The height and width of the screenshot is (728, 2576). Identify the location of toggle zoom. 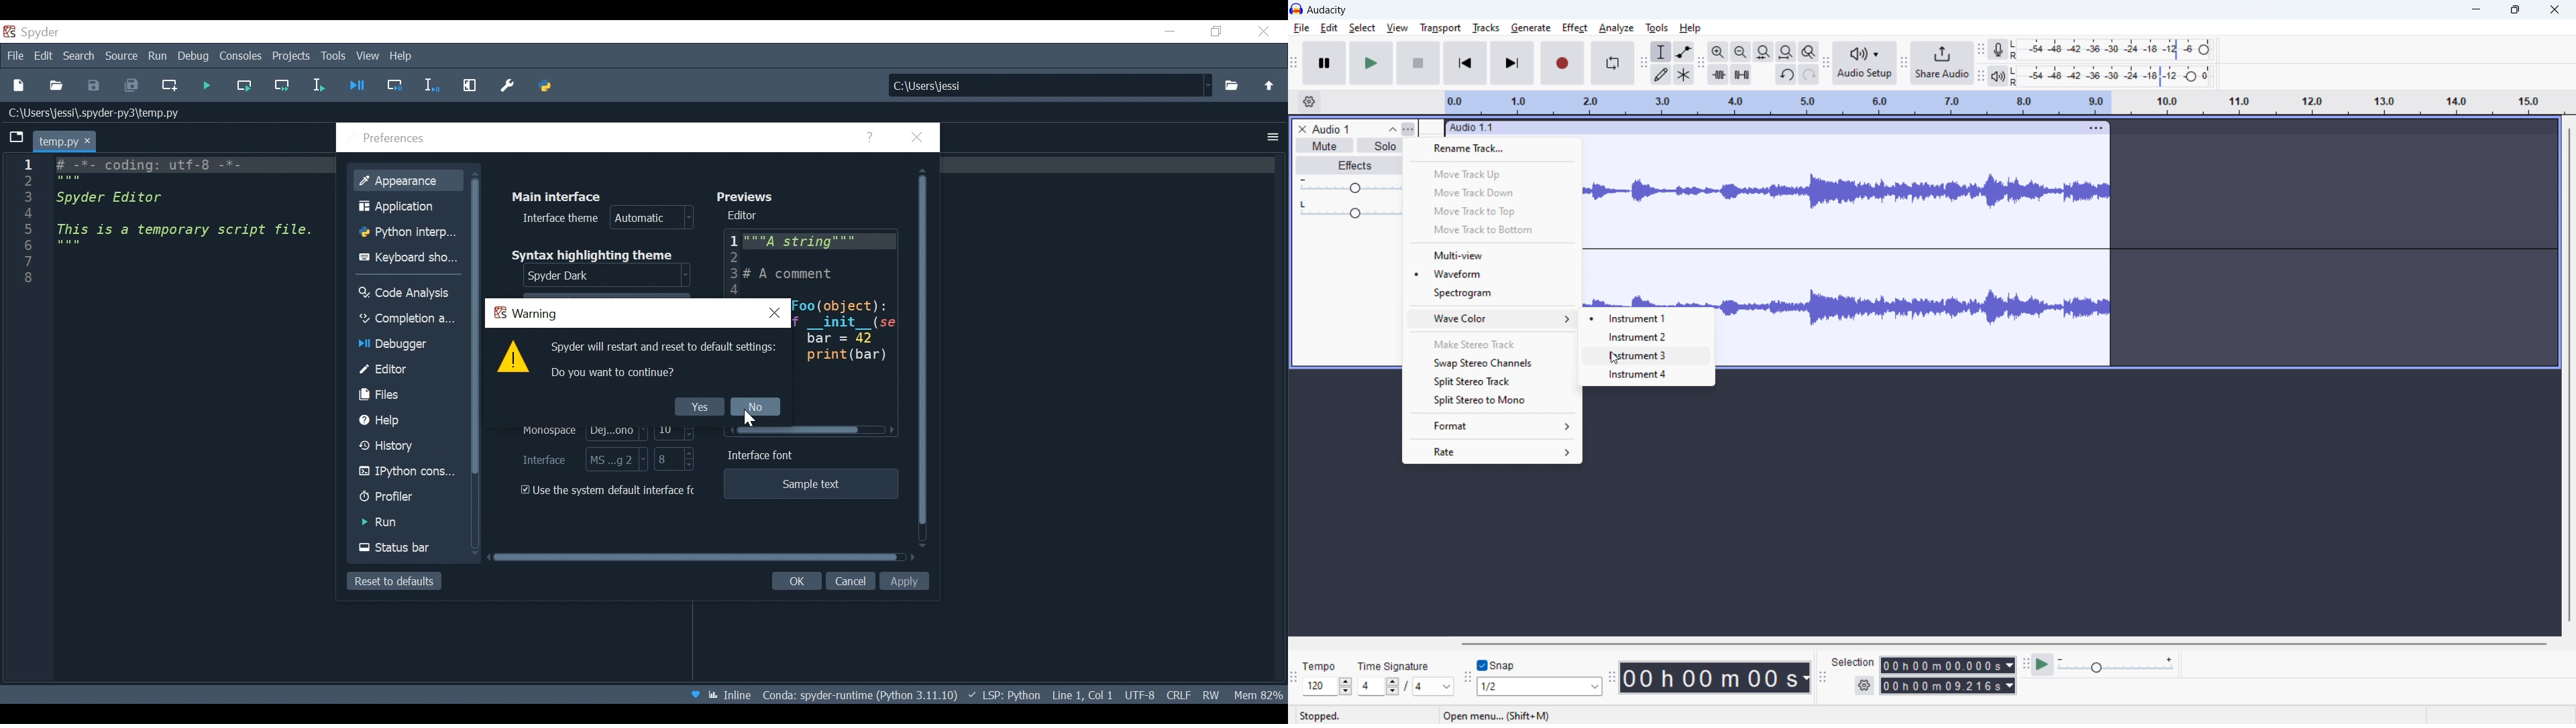
(1810, 52).